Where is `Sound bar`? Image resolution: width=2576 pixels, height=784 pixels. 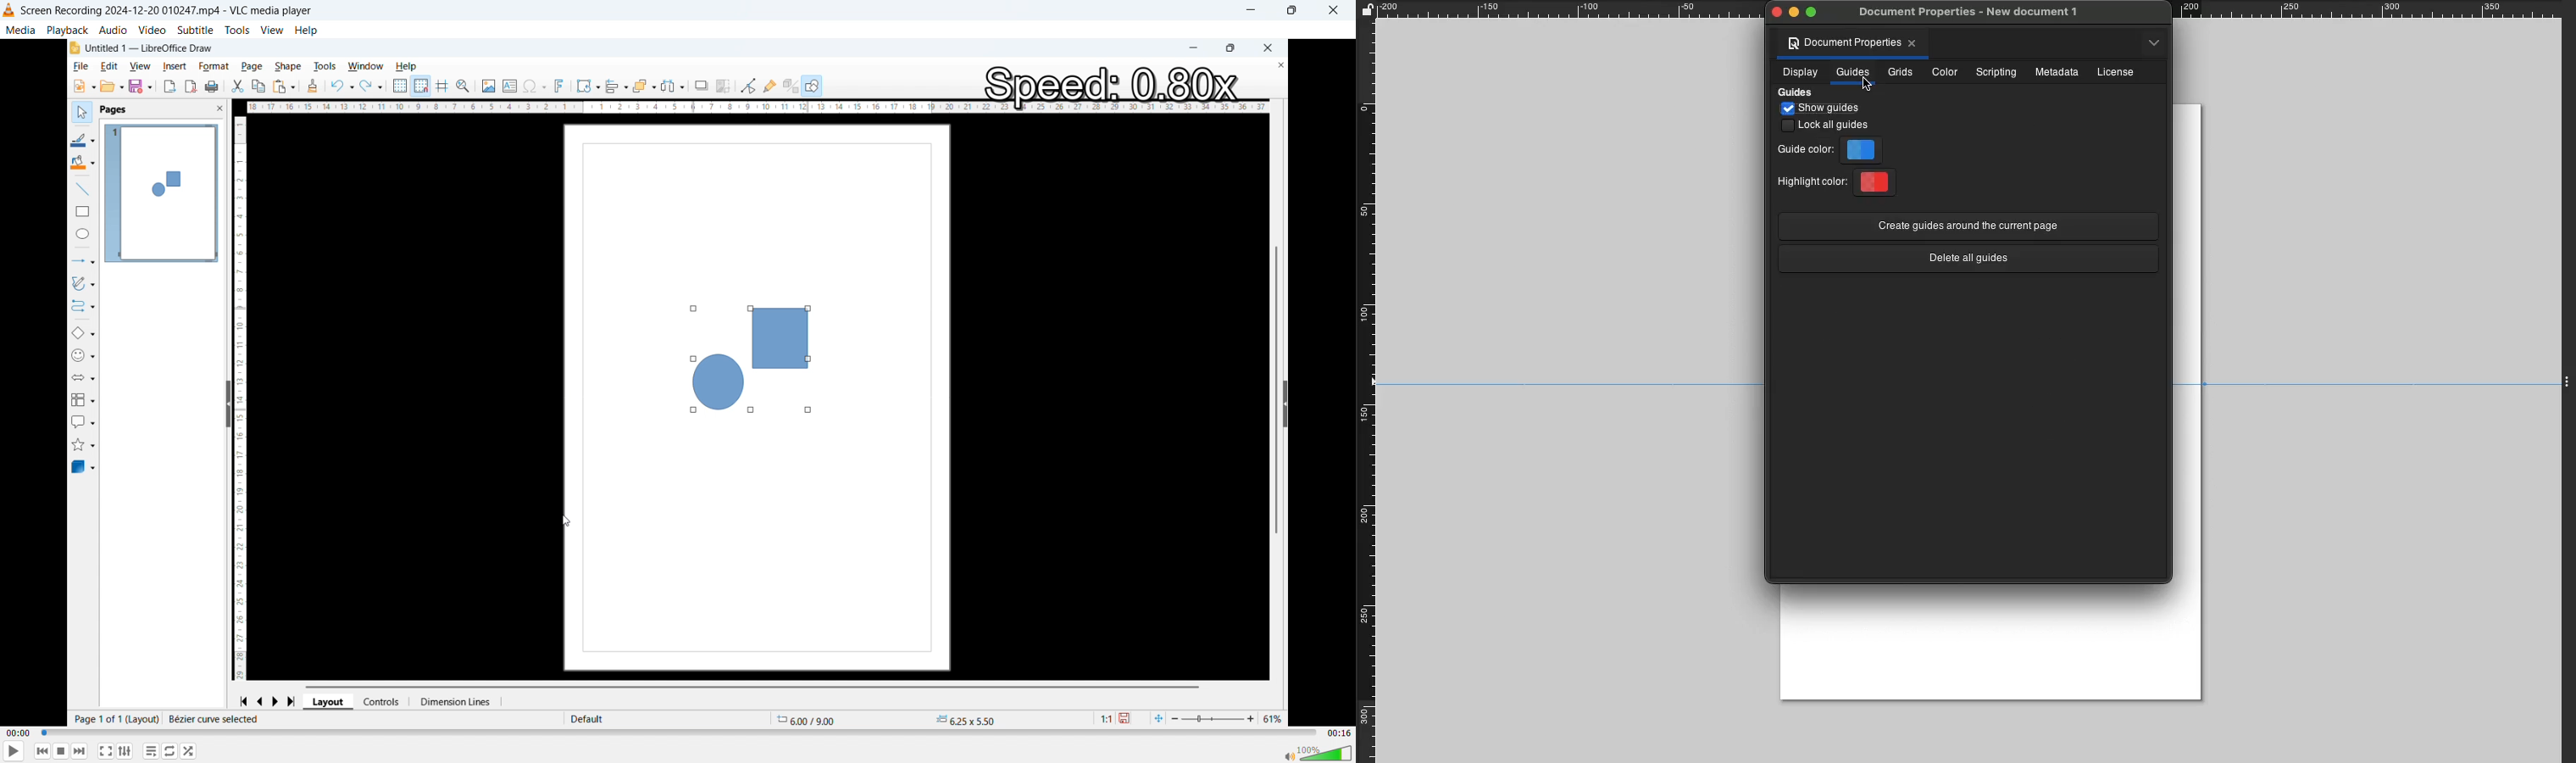 Sound bar is located at coordinates (1318, 752).